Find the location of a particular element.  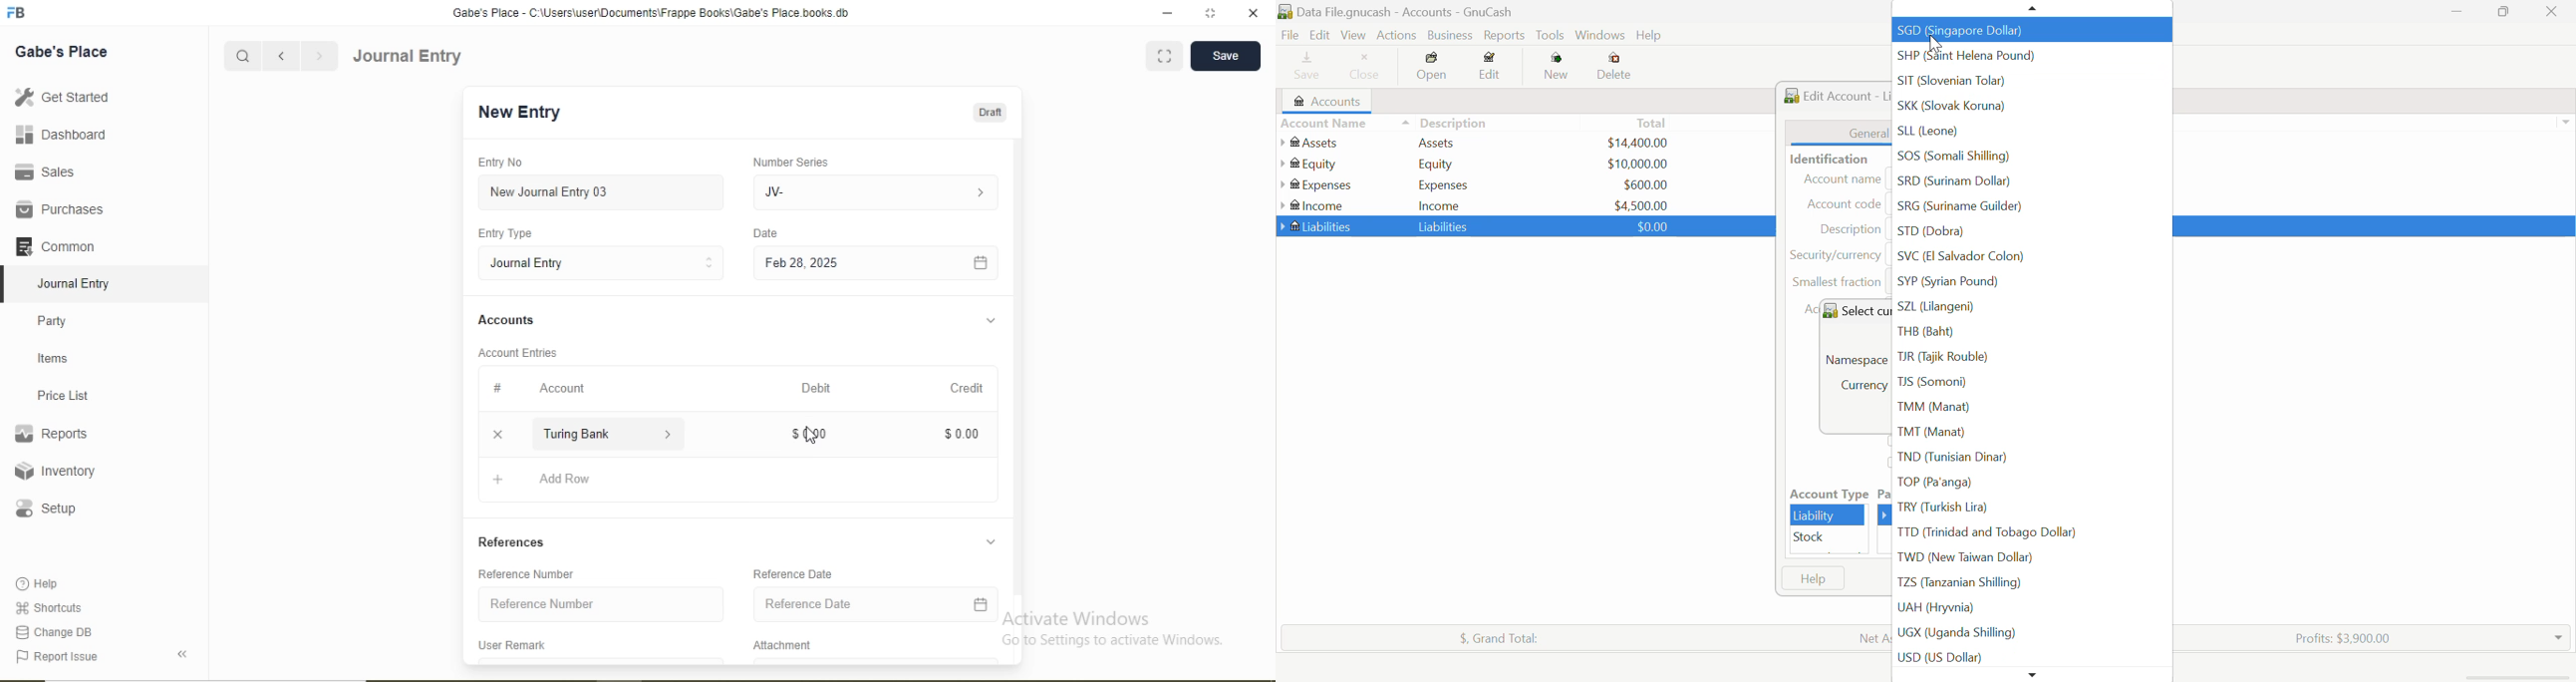

$0.00 is located at coordinates (962, 434).